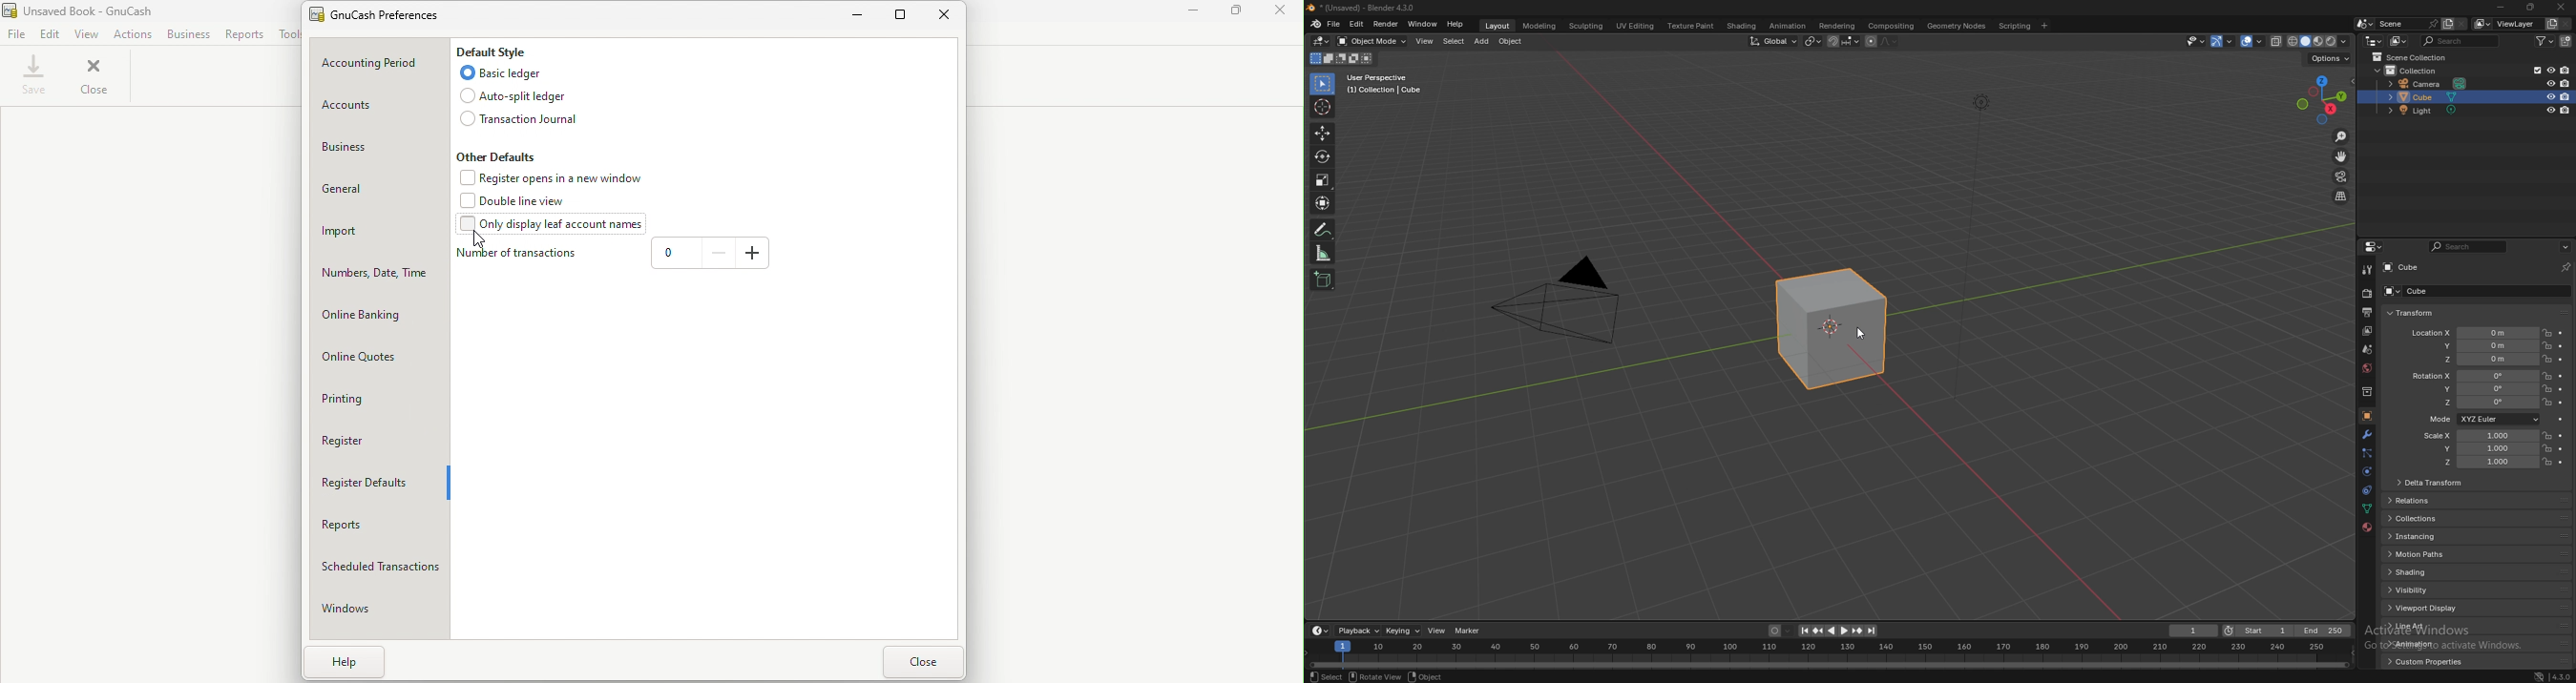 The width and height of the screenshot is (2576, 700). What do you see at coordinates (753, 254) in the screenshot?
I see `Add number` at bounding box center [753, 254].